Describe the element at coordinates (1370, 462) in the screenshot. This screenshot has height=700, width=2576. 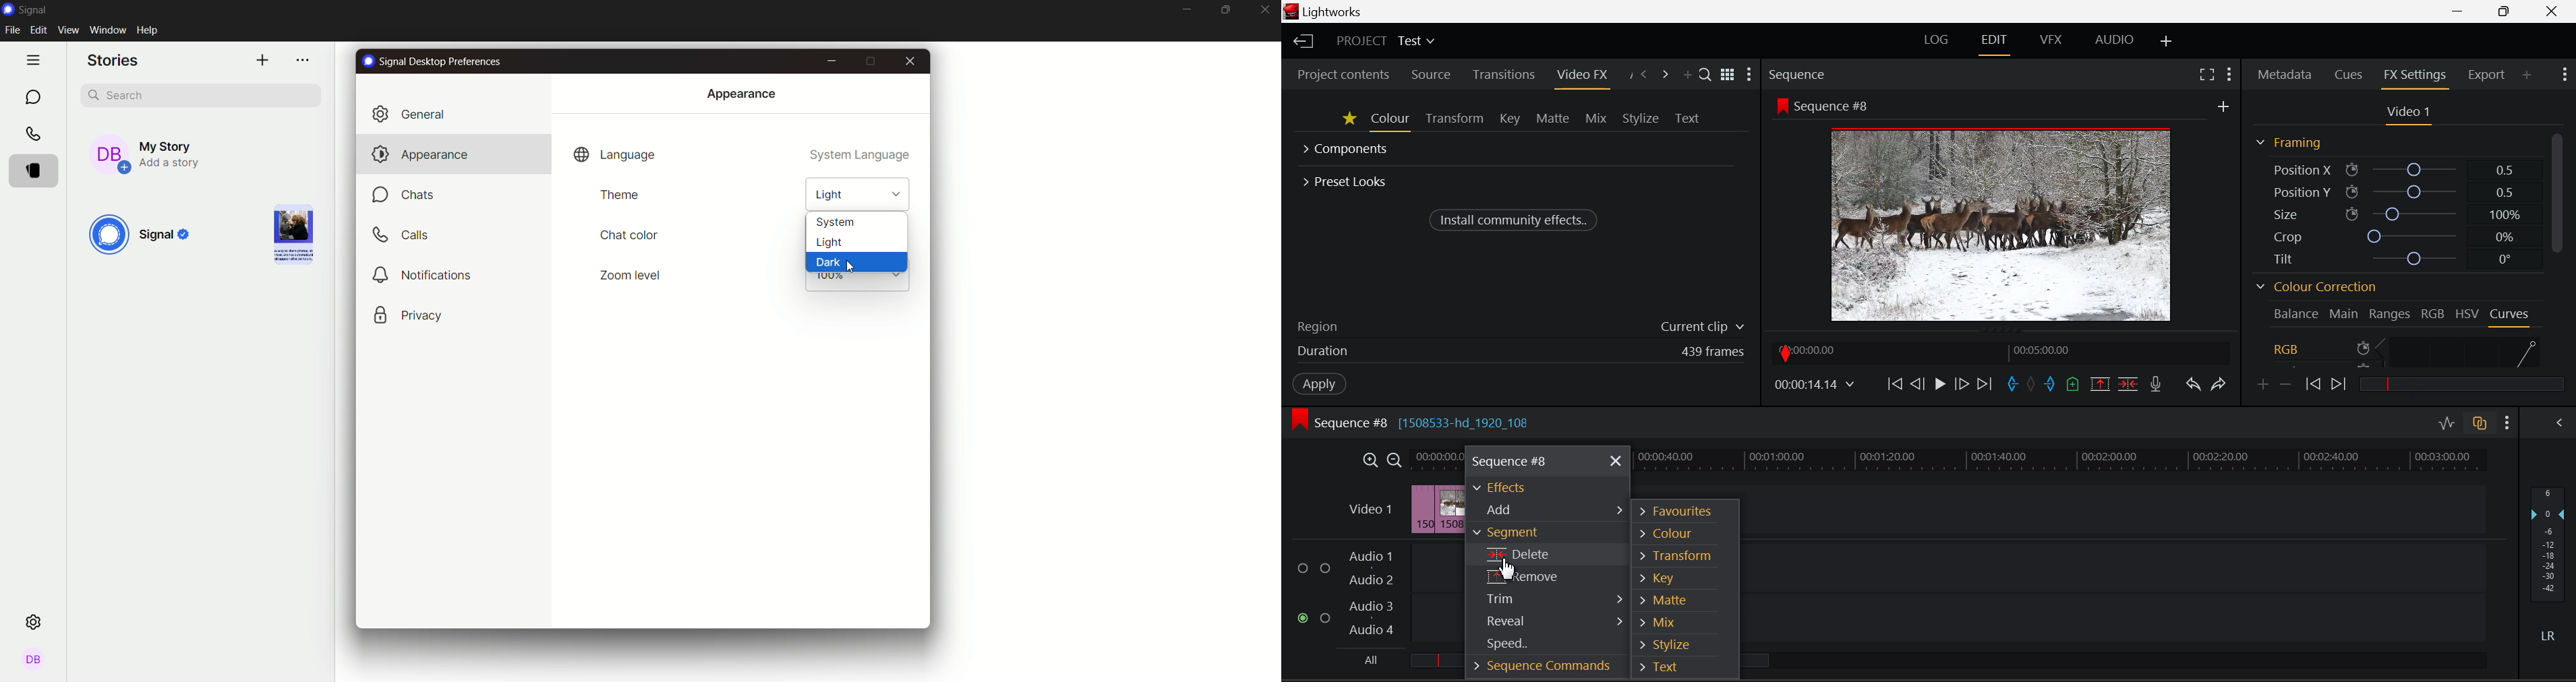
I see `Timeline Zoom In` at that location.